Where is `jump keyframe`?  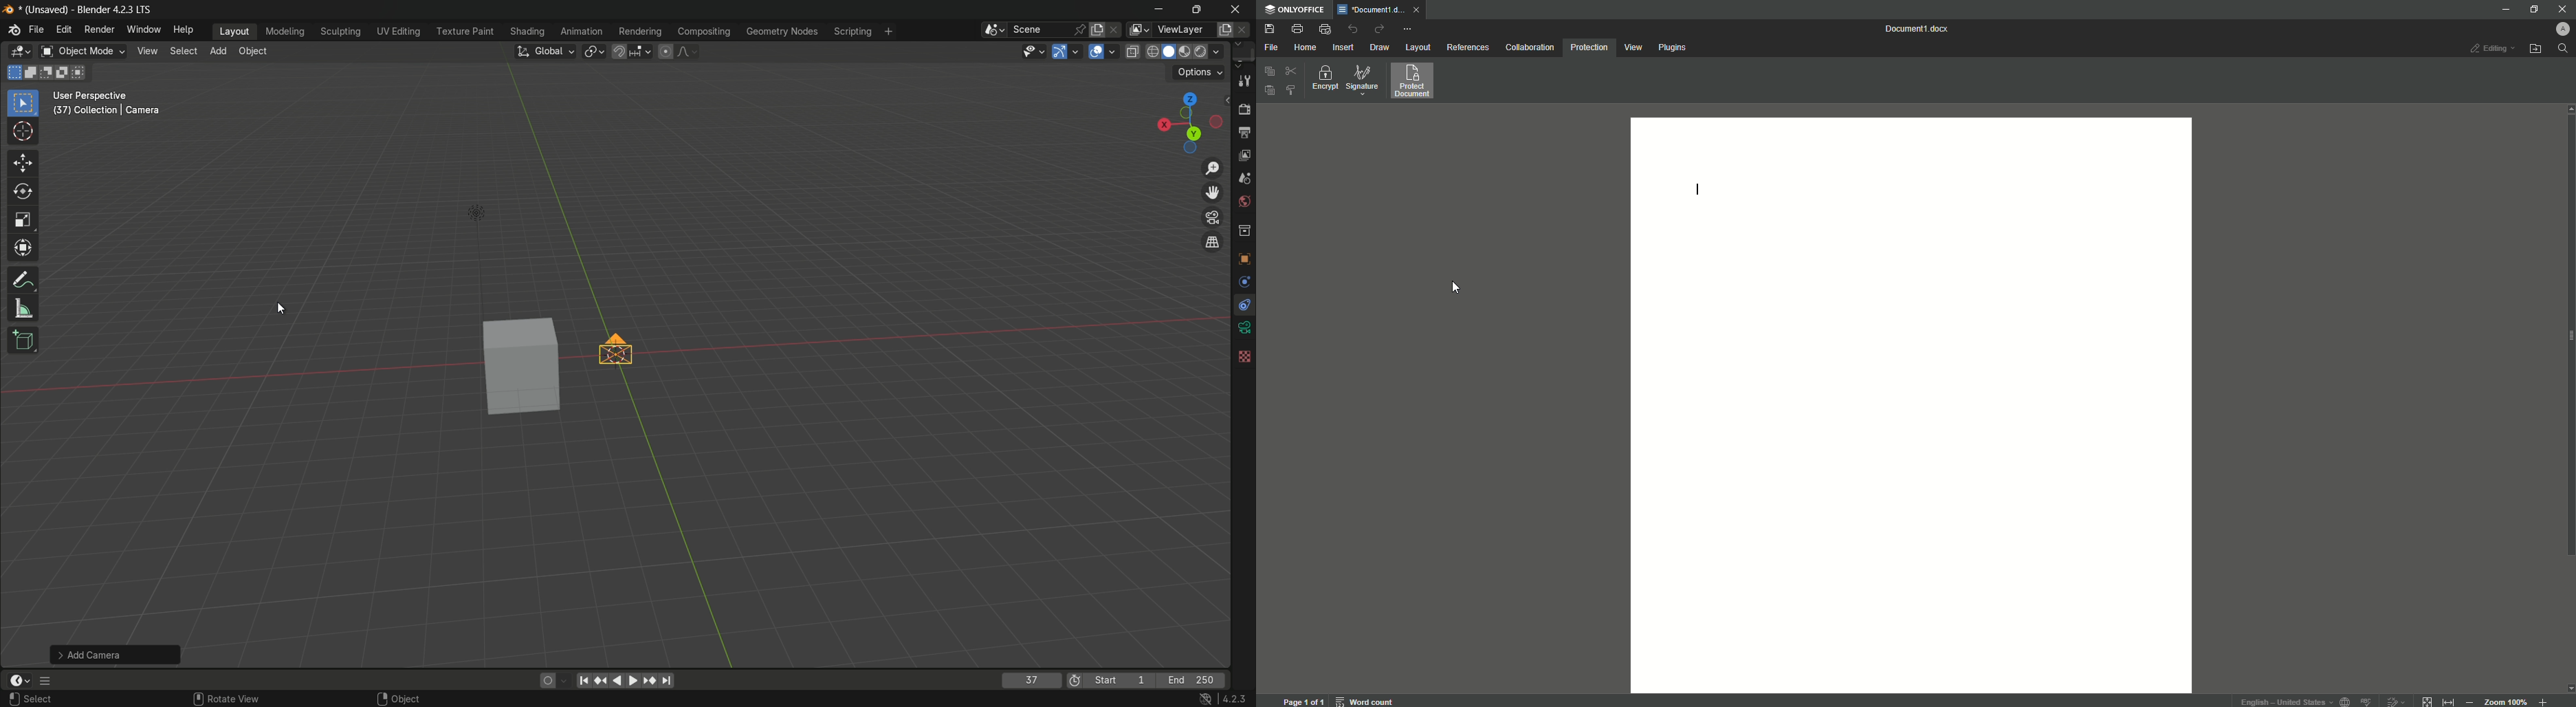 jump keyframe is located at coordinates (650, 680).